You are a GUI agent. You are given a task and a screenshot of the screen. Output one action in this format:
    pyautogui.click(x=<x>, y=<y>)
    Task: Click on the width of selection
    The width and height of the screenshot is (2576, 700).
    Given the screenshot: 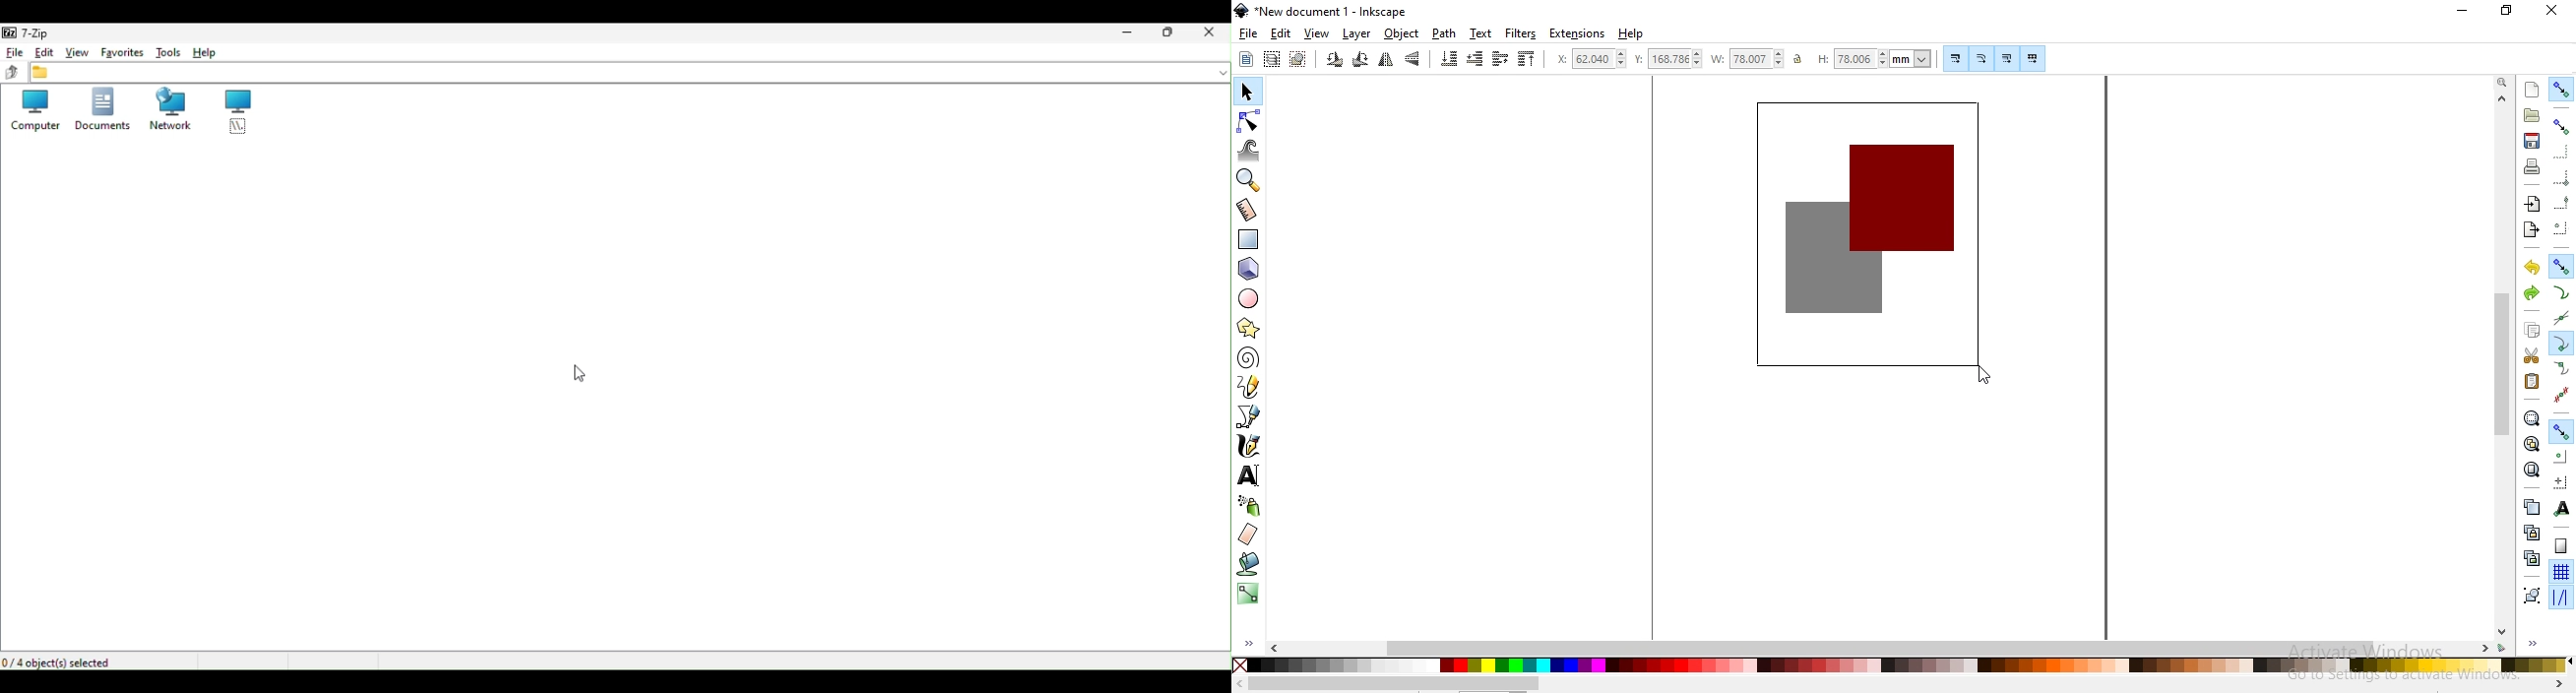 What is the action you would take?
    pyautogui.click(x=1749, y=59)
    